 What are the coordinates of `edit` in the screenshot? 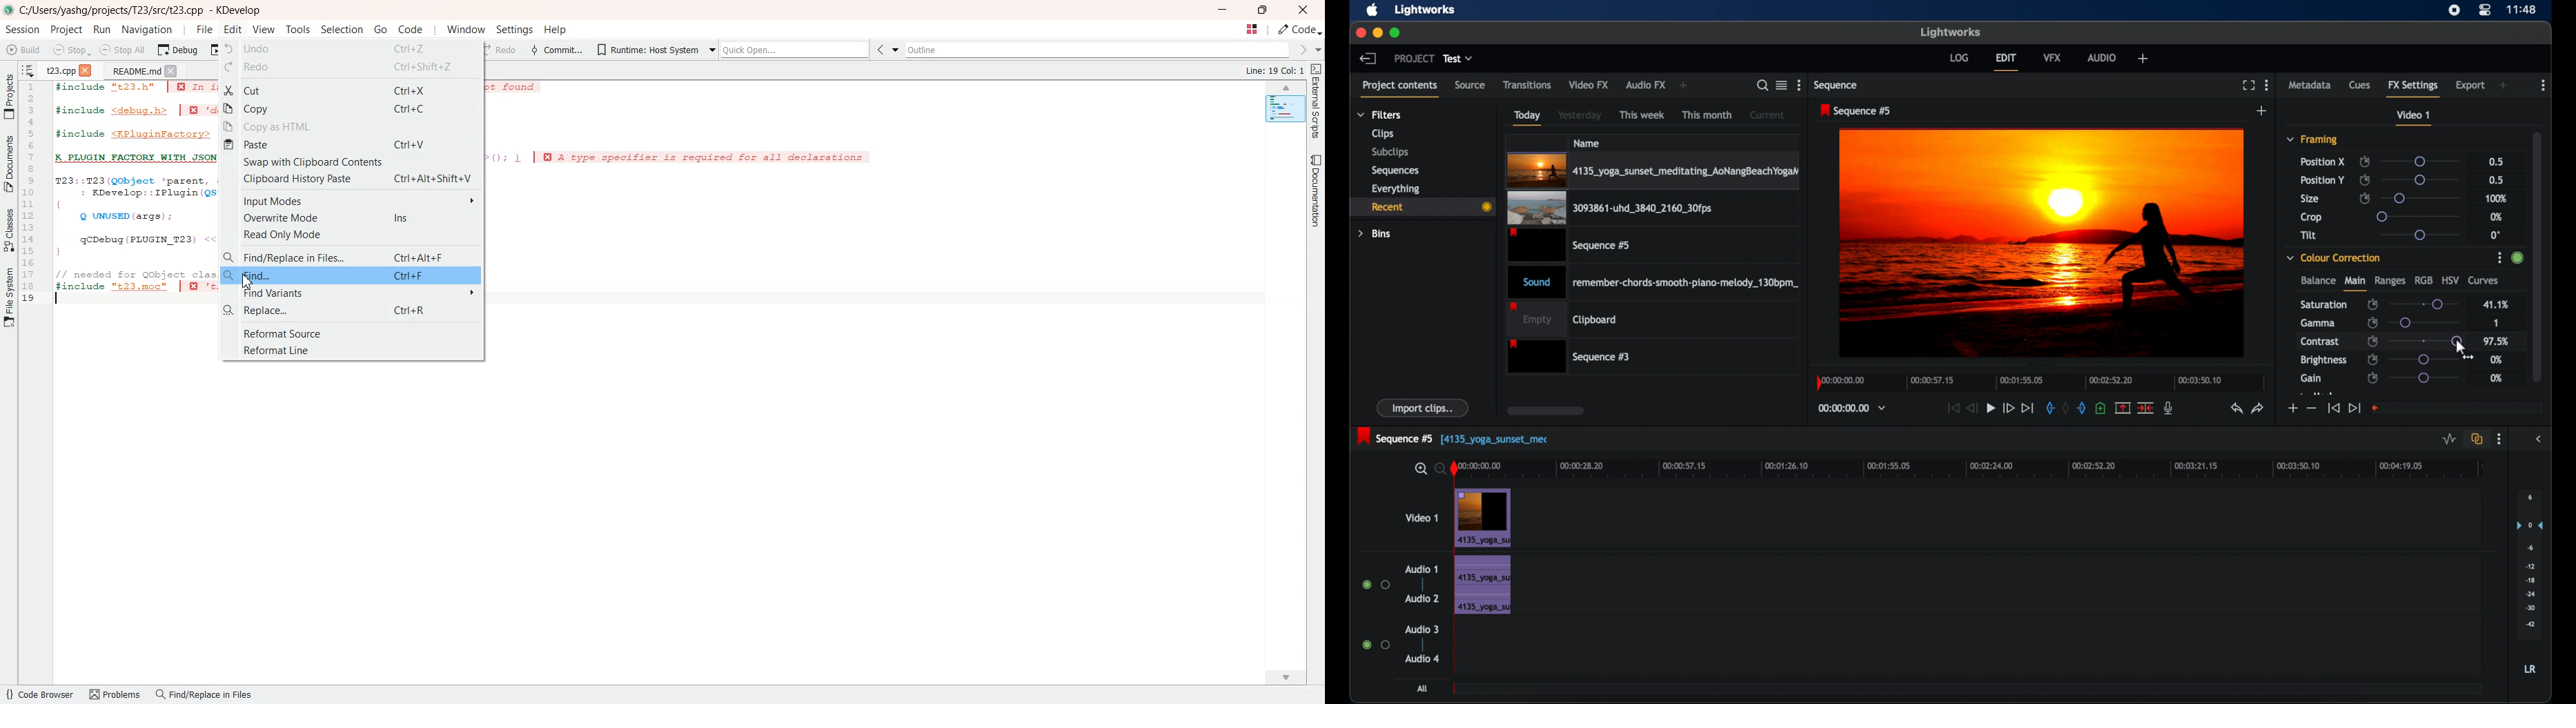 It's located at (2006, 62).